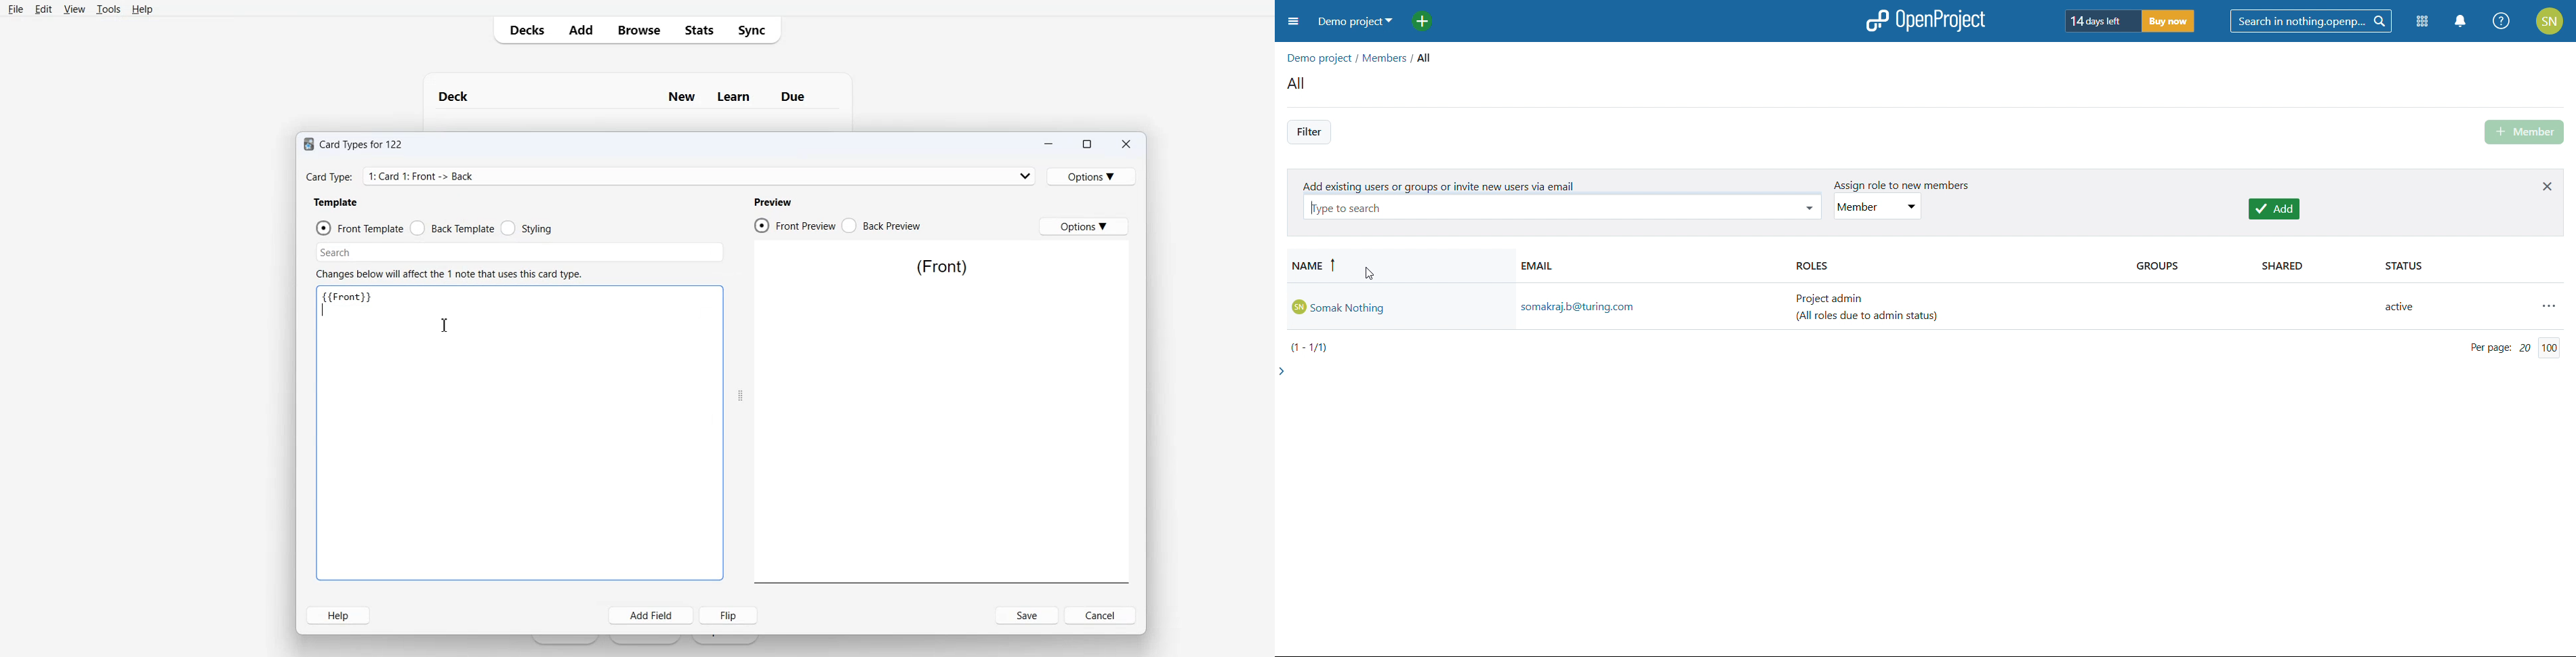 This screenshot has width=2576, height=672. What do you see at coordinates (1085, 226) in the screenshot?
I see `Options` at bounding box center [1085, 226].